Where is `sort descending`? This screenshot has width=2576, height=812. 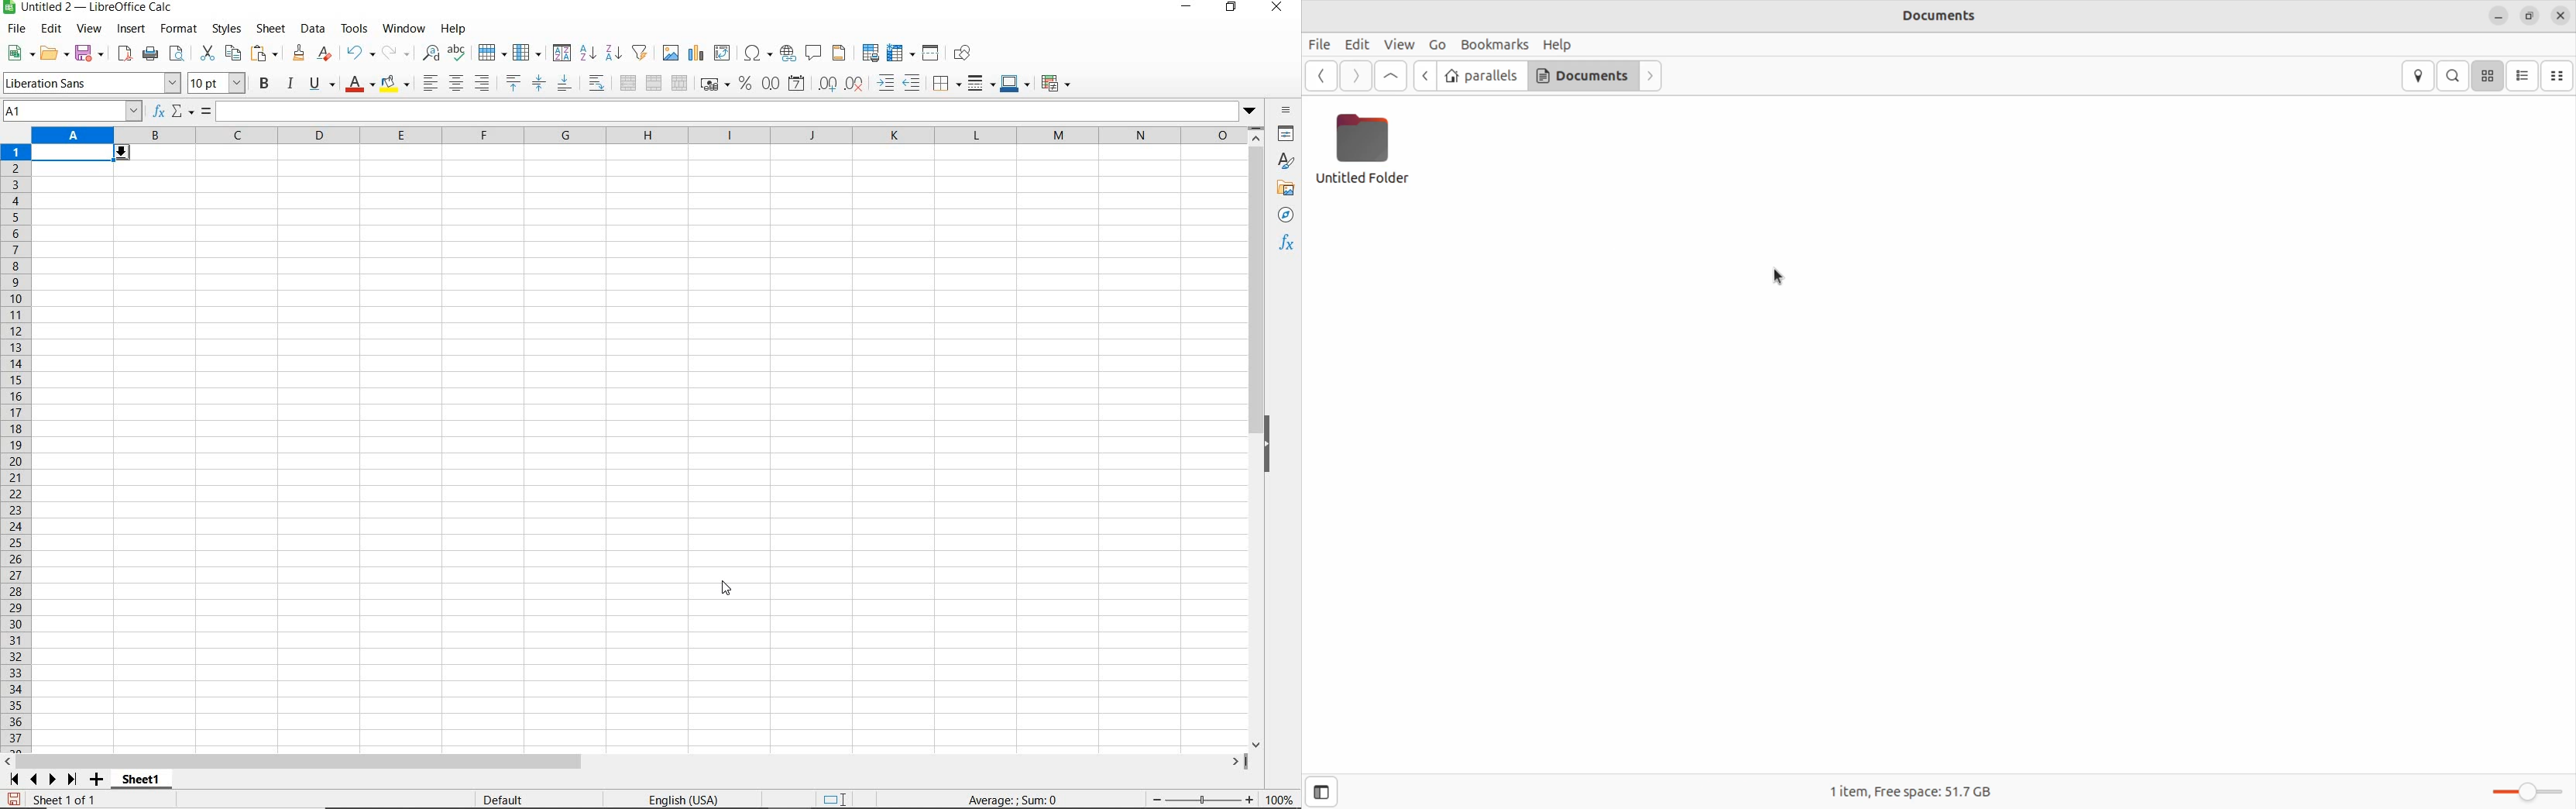 sort descending is located at coordinates (614, 52).